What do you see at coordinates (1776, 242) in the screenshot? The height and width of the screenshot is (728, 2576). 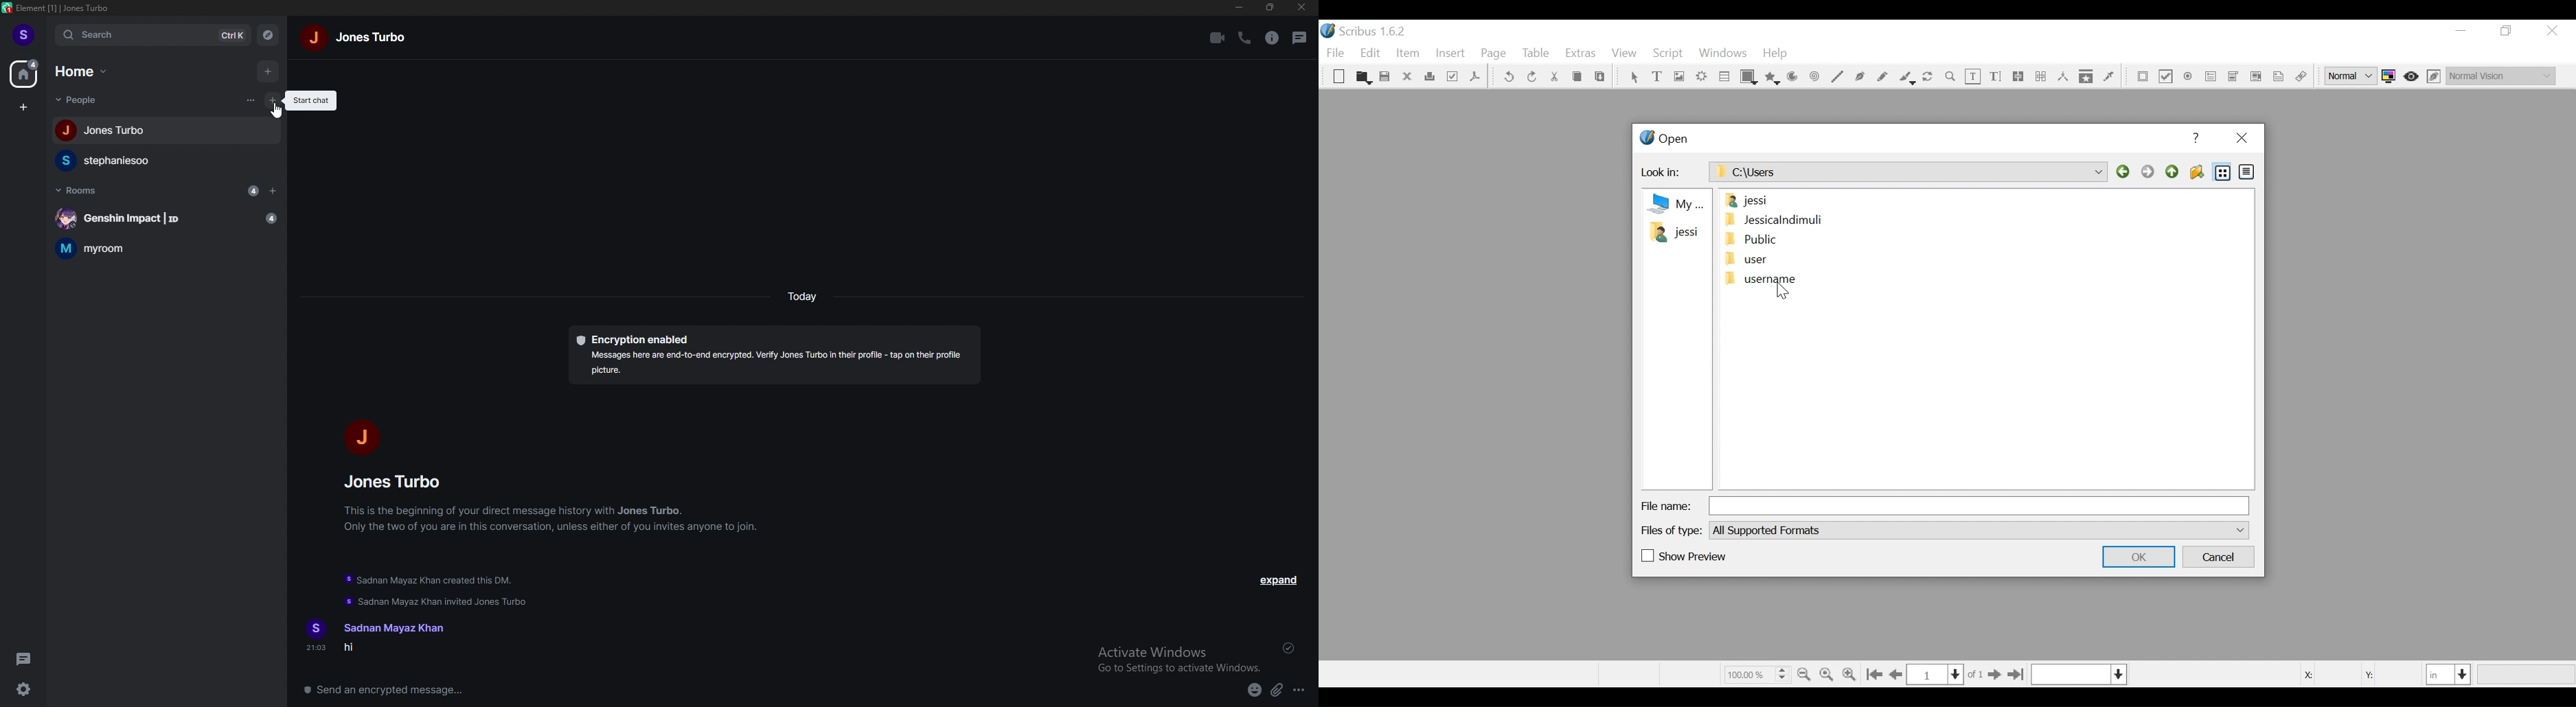 I see `Folders` at bounding box center [1776, 242].